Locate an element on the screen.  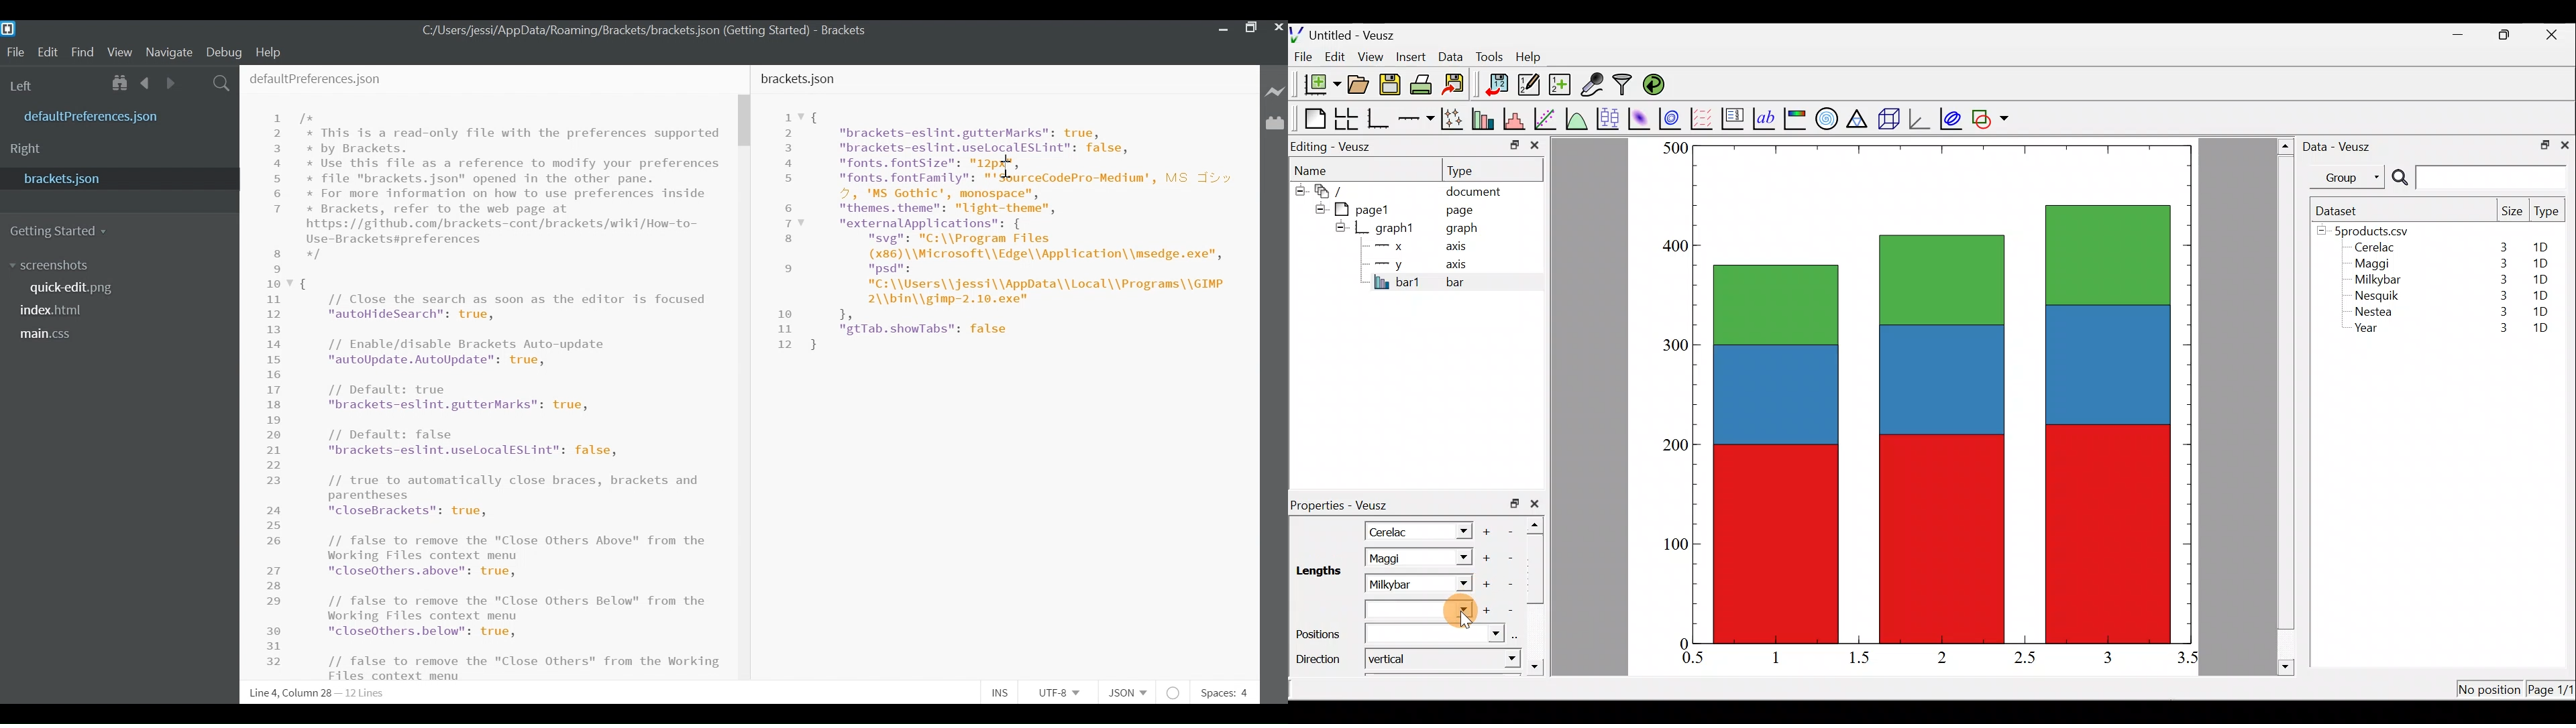
quickedit.png is located at coordinates (83, 288).